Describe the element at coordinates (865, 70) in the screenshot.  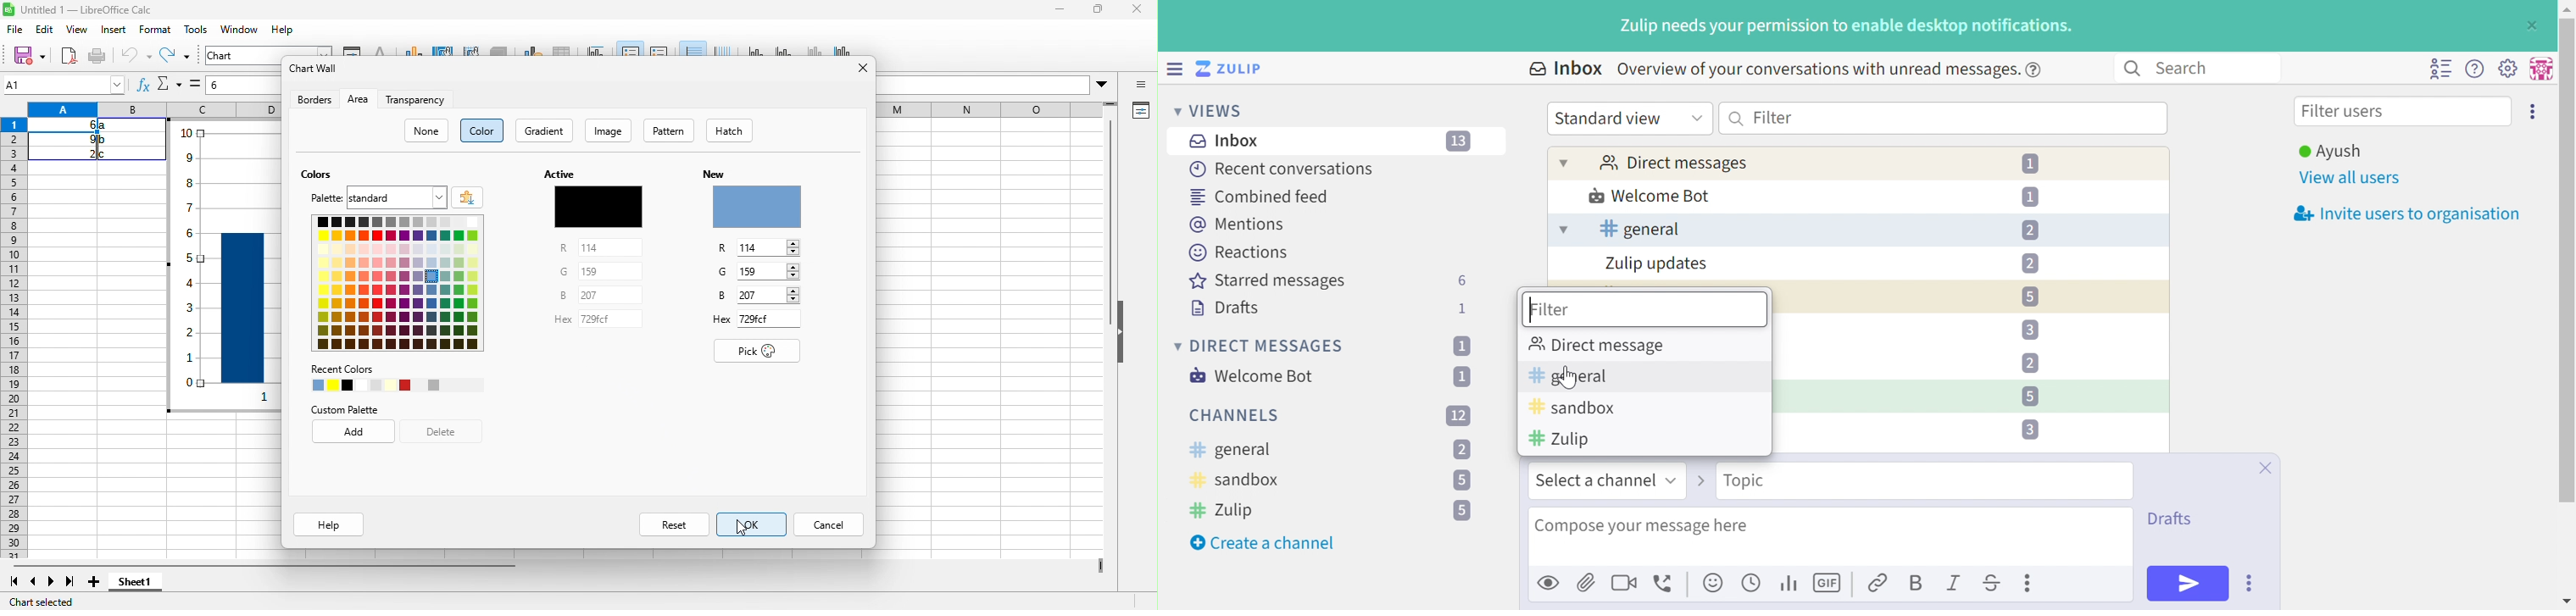
I see `close` at that location.